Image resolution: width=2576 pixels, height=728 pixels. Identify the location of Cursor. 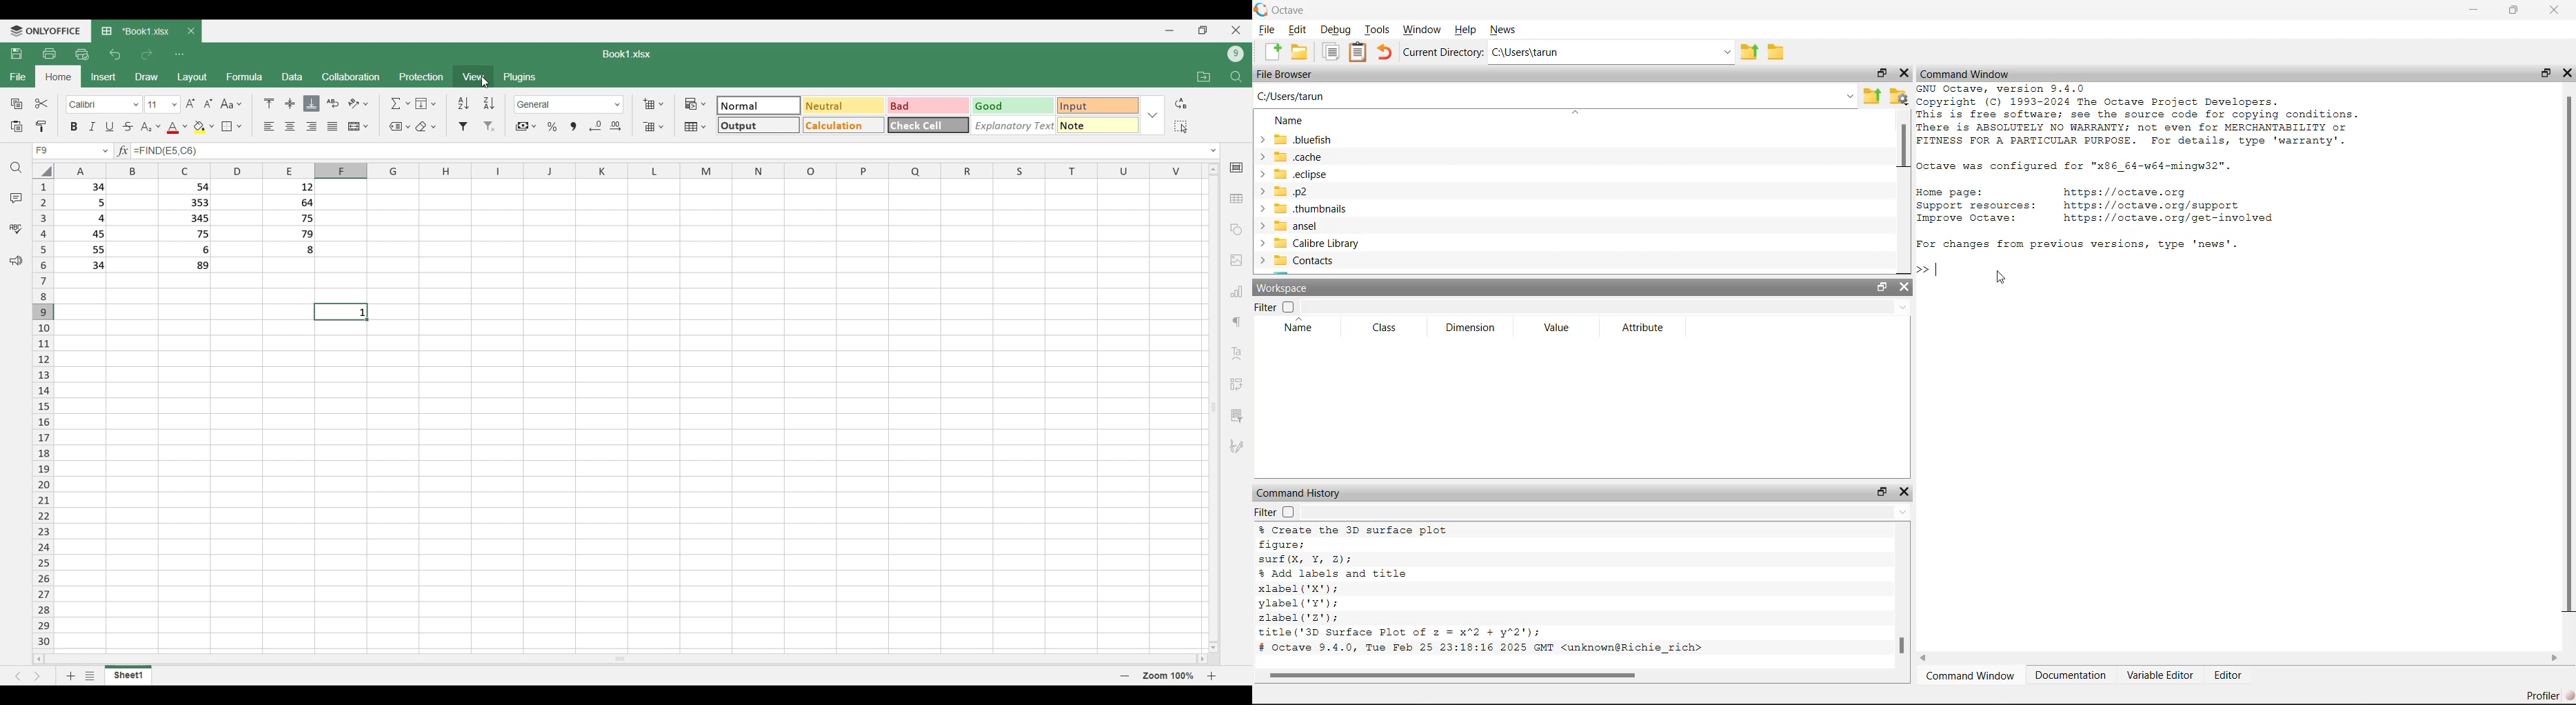
(2000, 276).